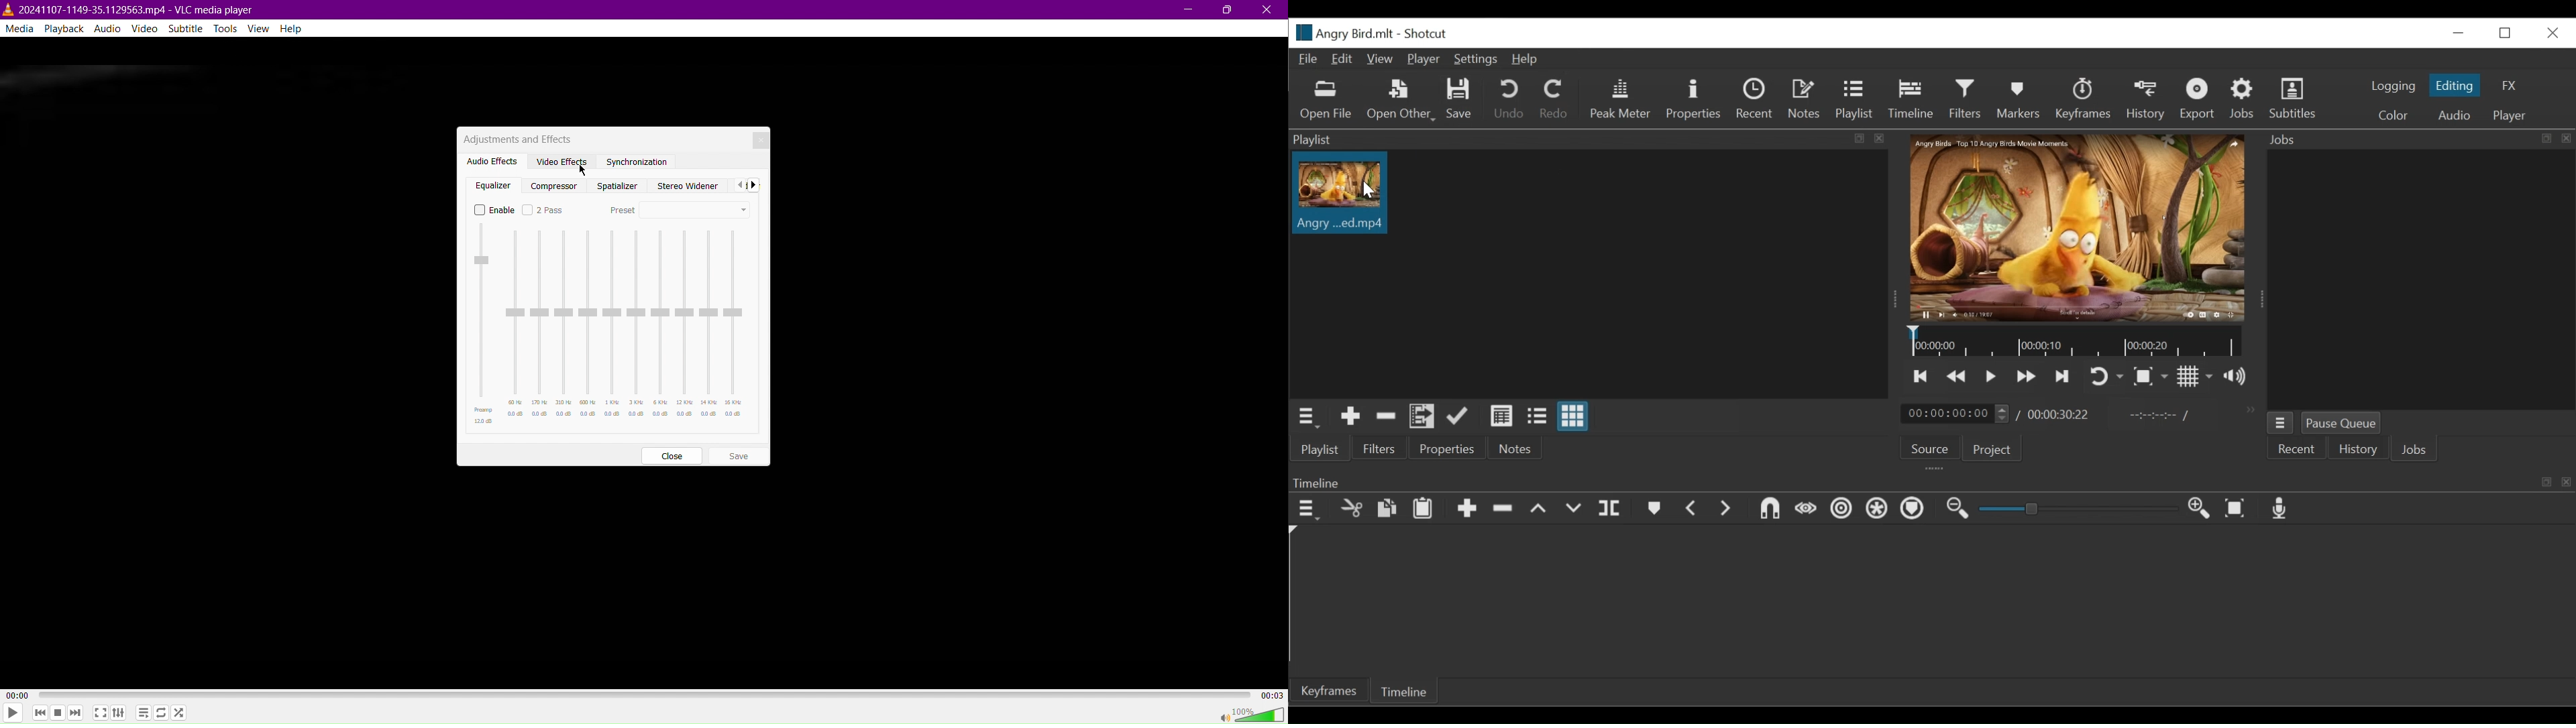 This screenshot has width=2576, height=728. What do you see at coordinates (1502, 416) in the screenshot?
I see `View as detail` at bounding box center [1502, 416].